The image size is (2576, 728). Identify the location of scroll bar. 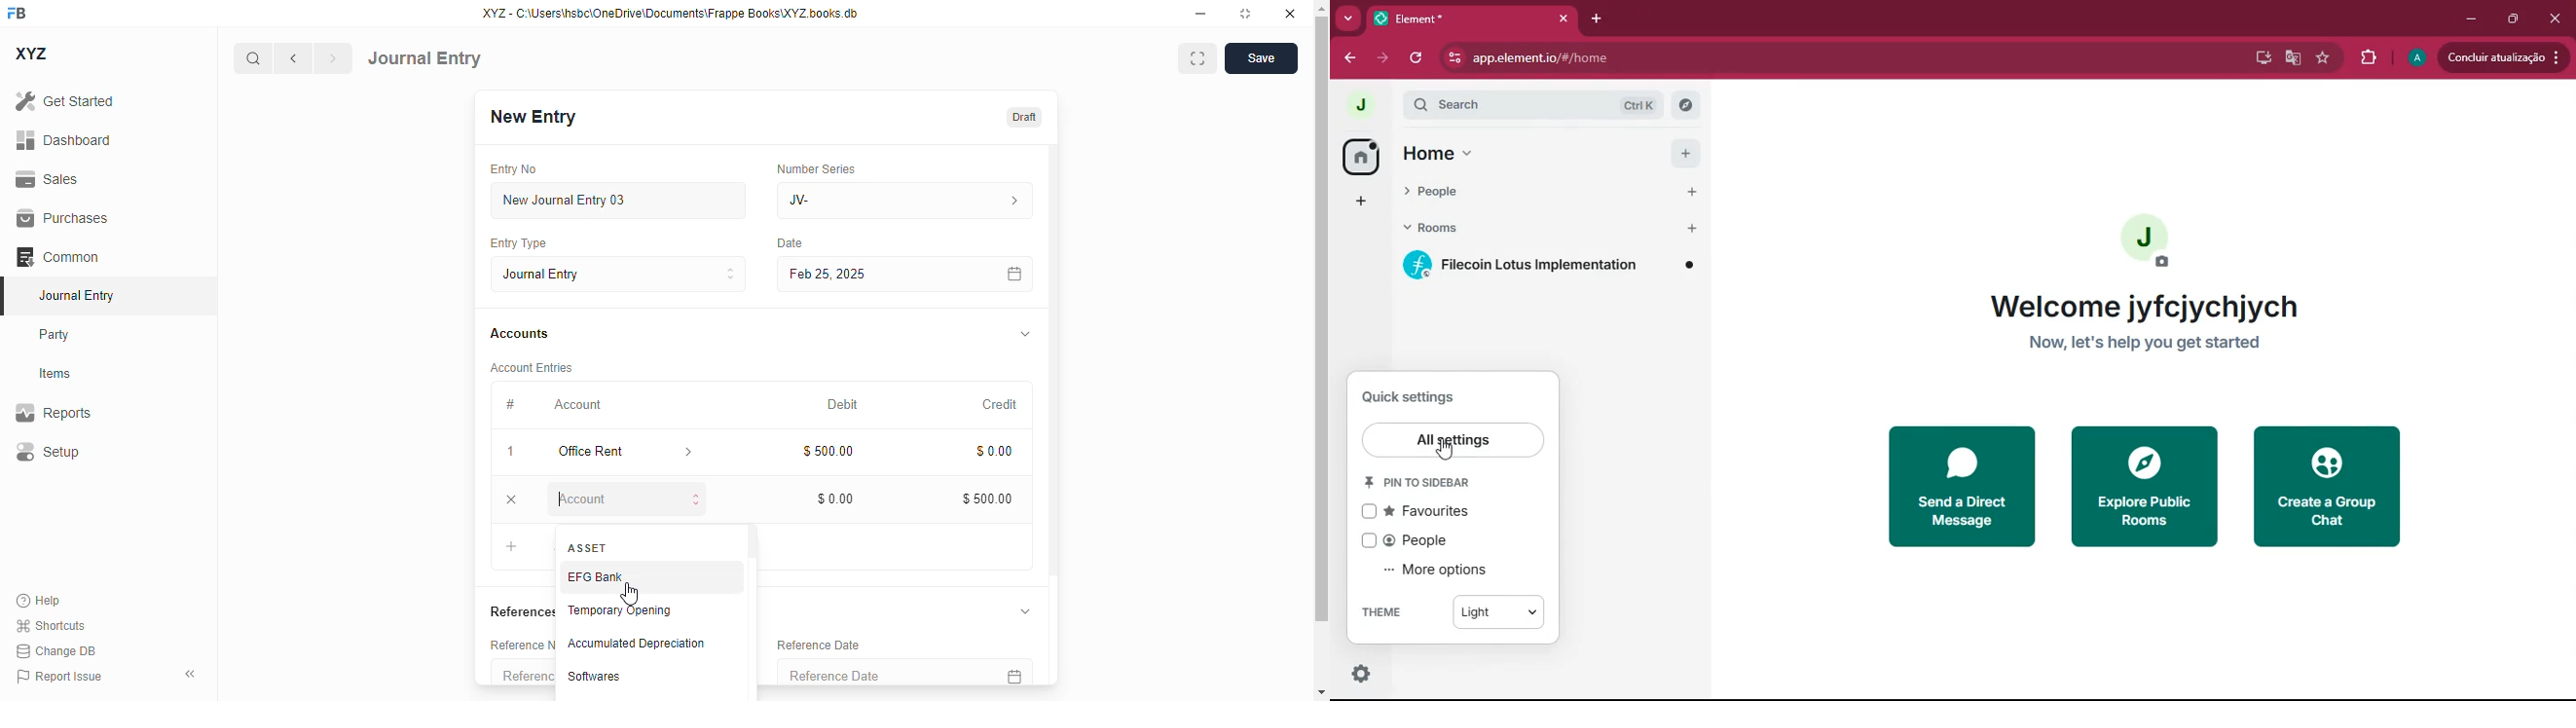
(1323, 349).